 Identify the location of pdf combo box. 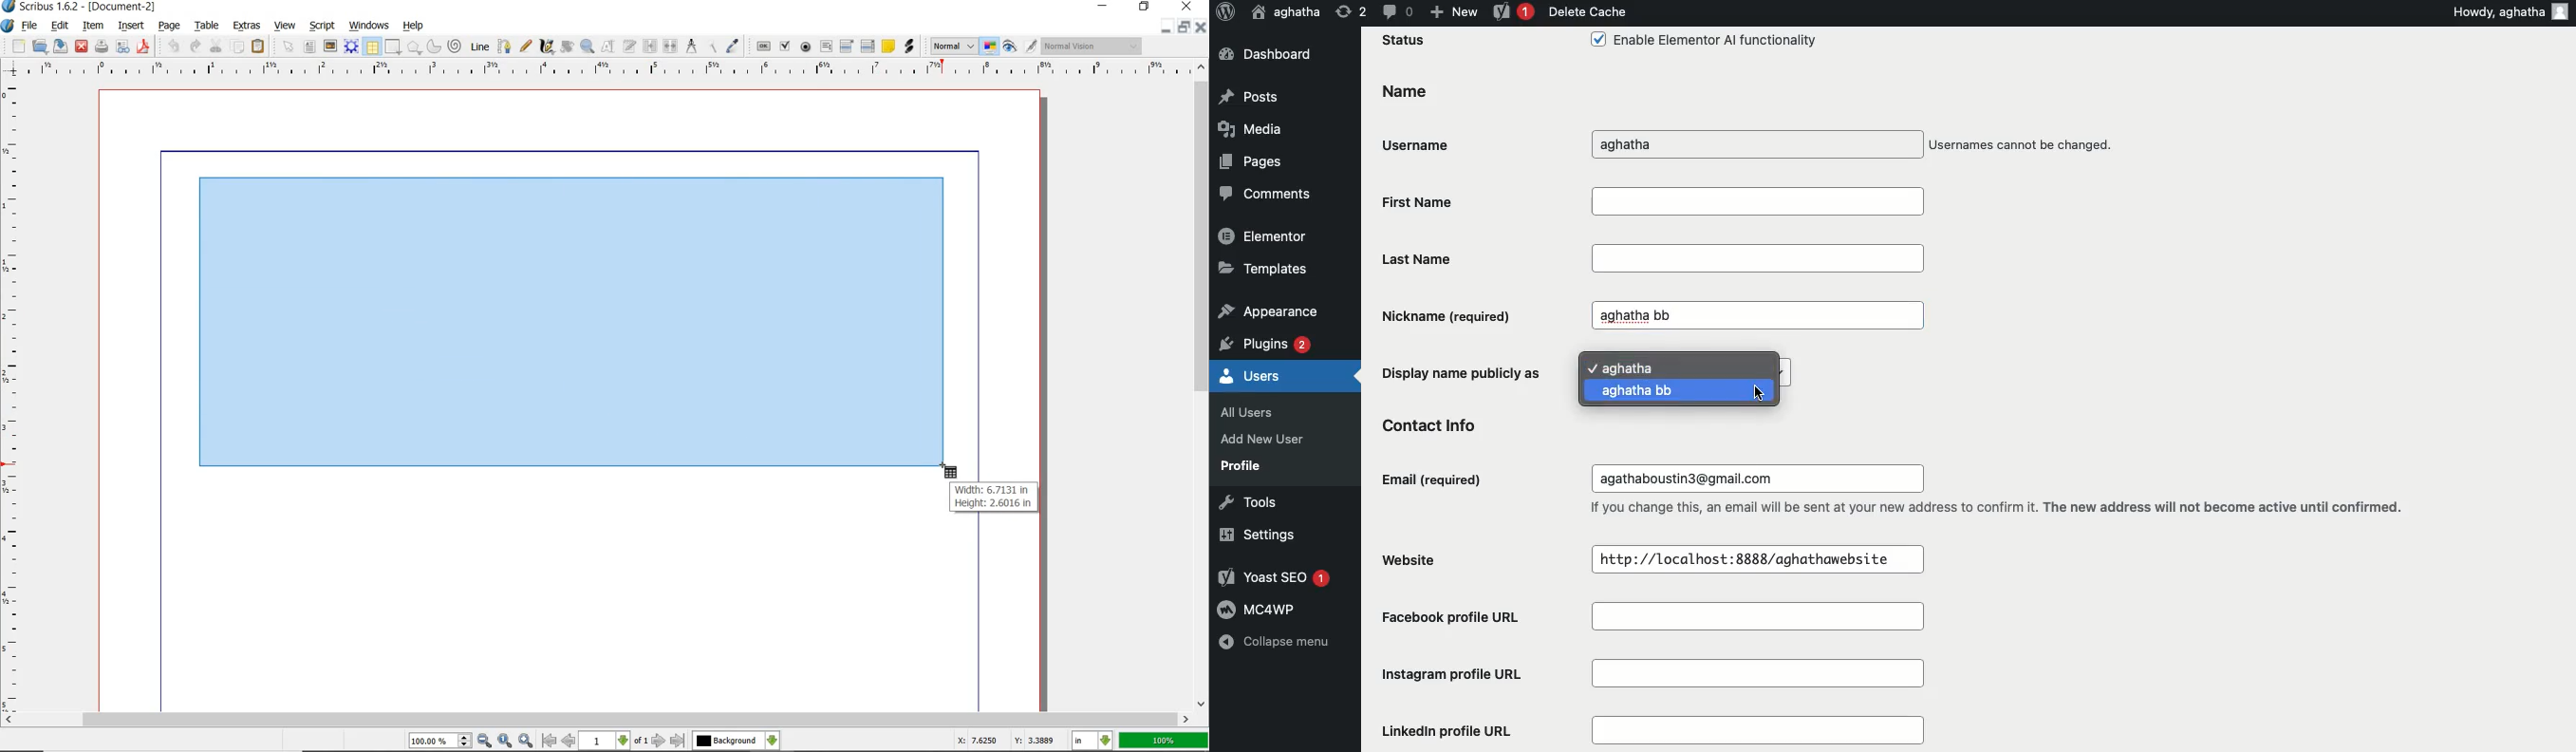
(847, 46).